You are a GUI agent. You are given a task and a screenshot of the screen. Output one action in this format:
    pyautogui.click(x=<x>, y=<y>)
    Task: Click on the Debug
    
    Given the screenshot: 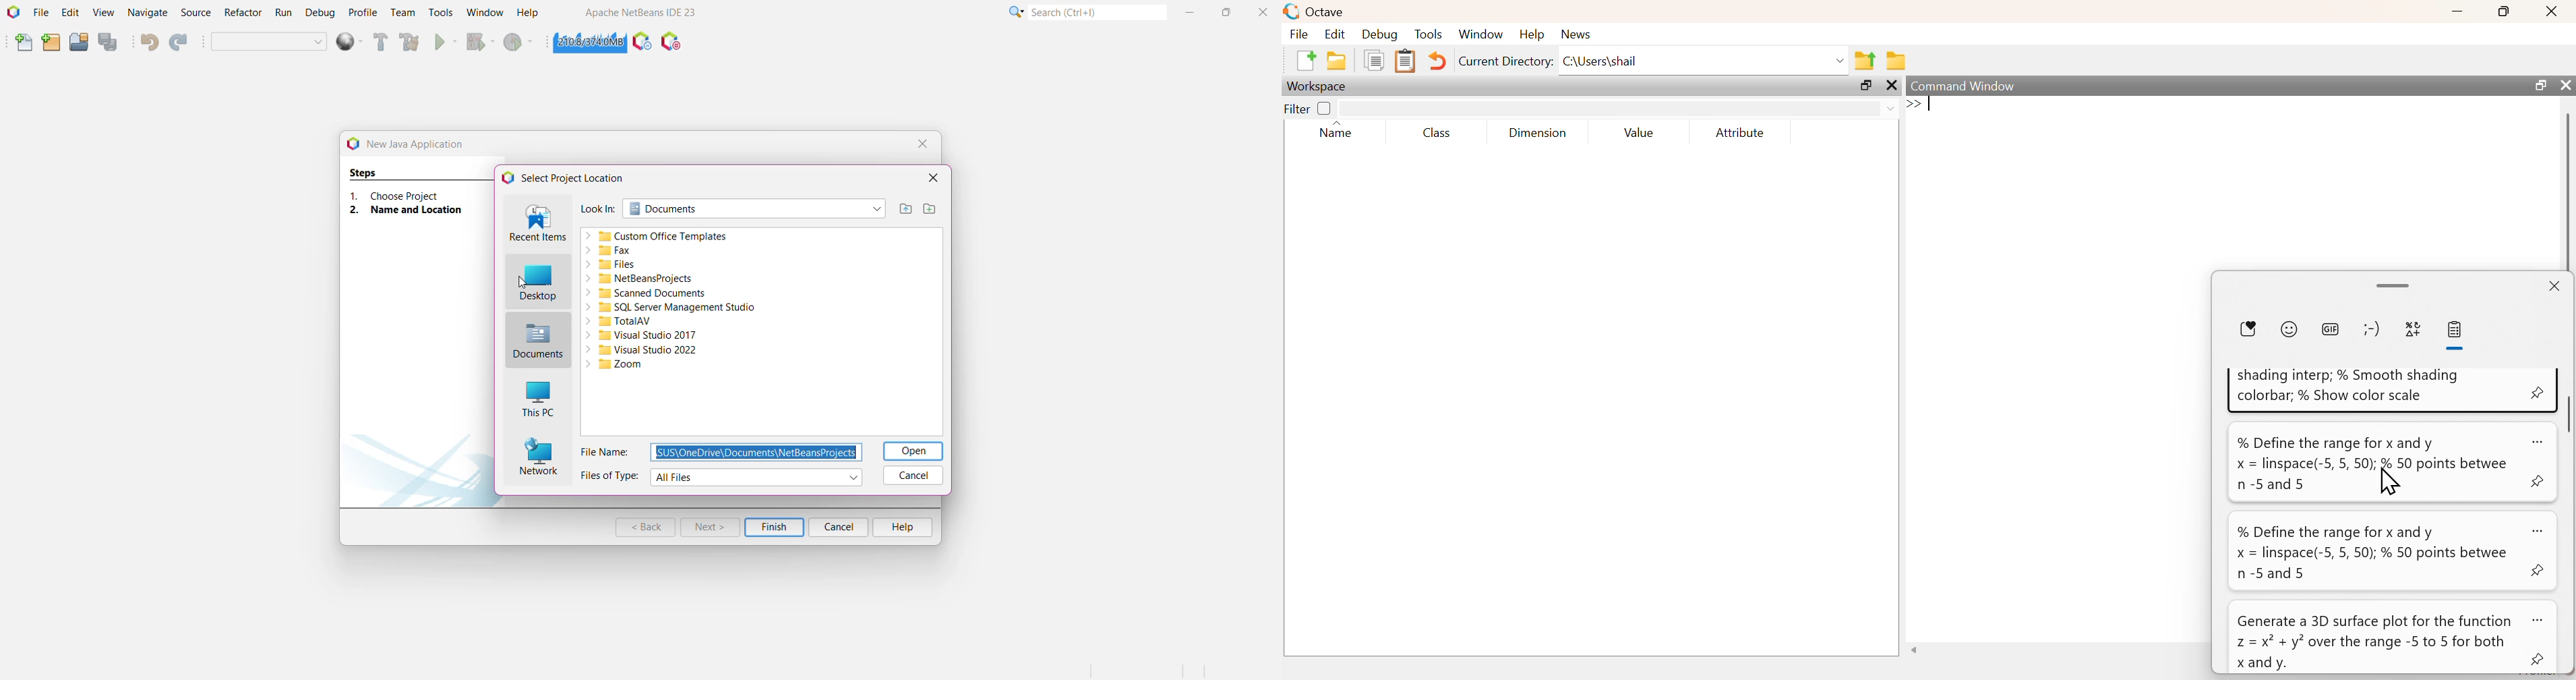 What is the action you would take?
    pyautogui.click(x=1380, y=34)
    